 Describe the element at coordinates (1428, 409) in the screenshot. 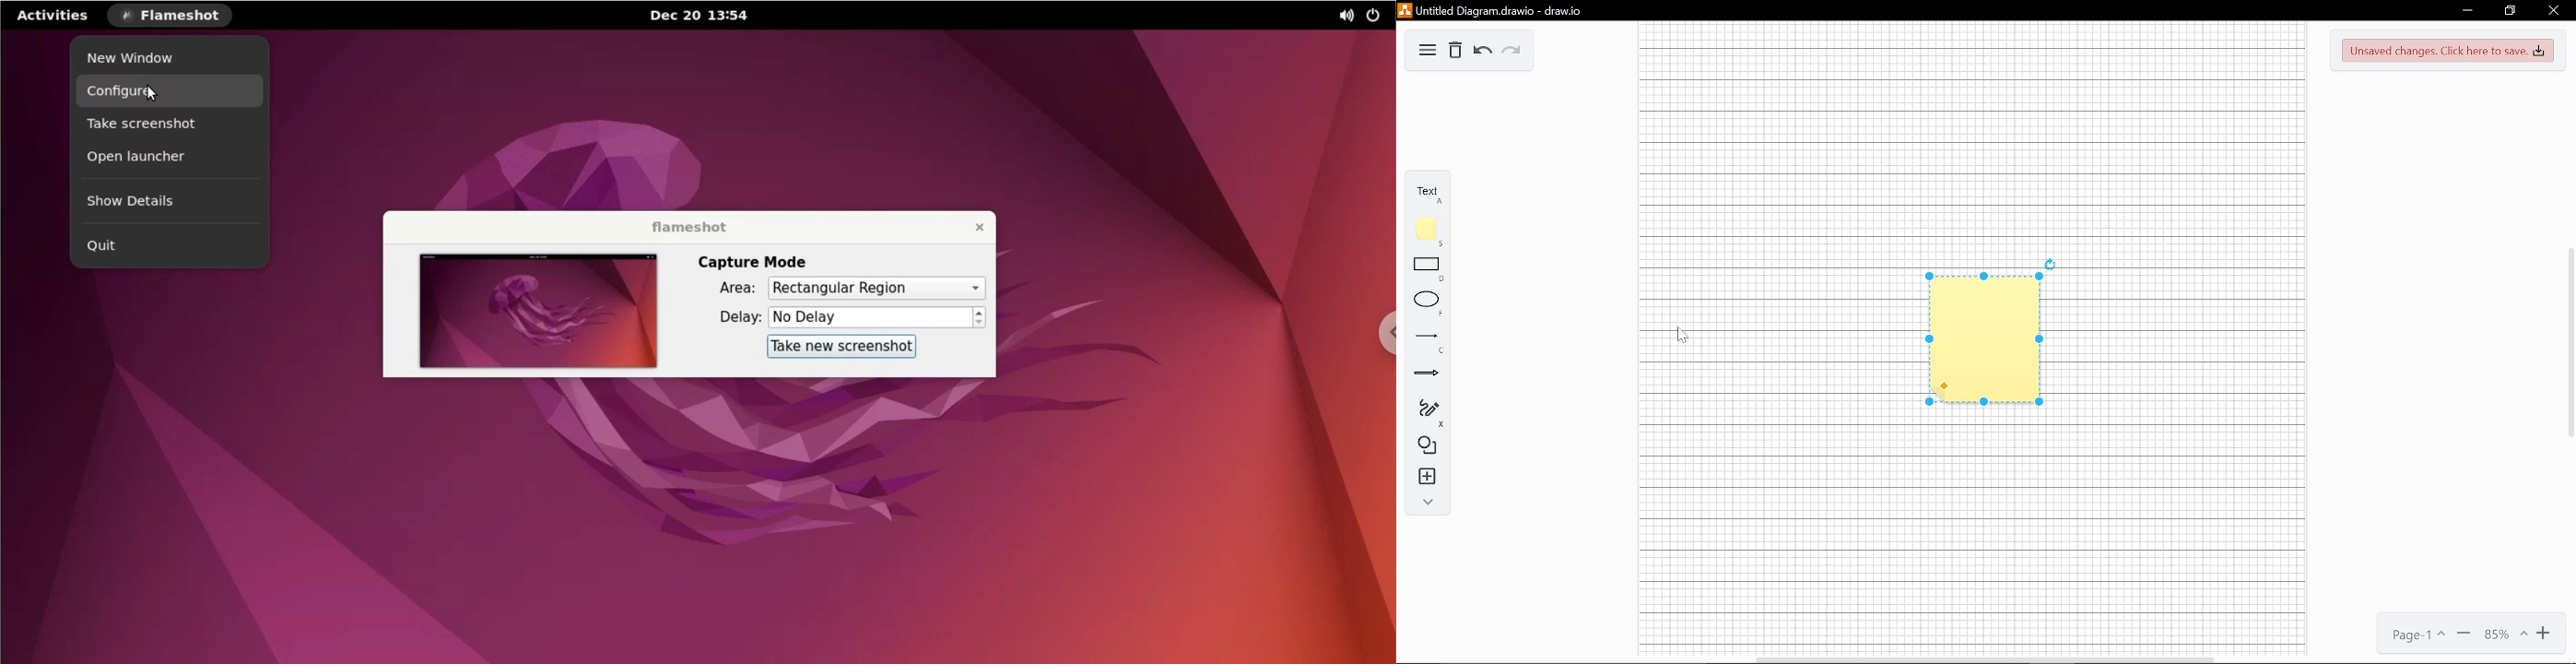

I see `Freehand` at that location.